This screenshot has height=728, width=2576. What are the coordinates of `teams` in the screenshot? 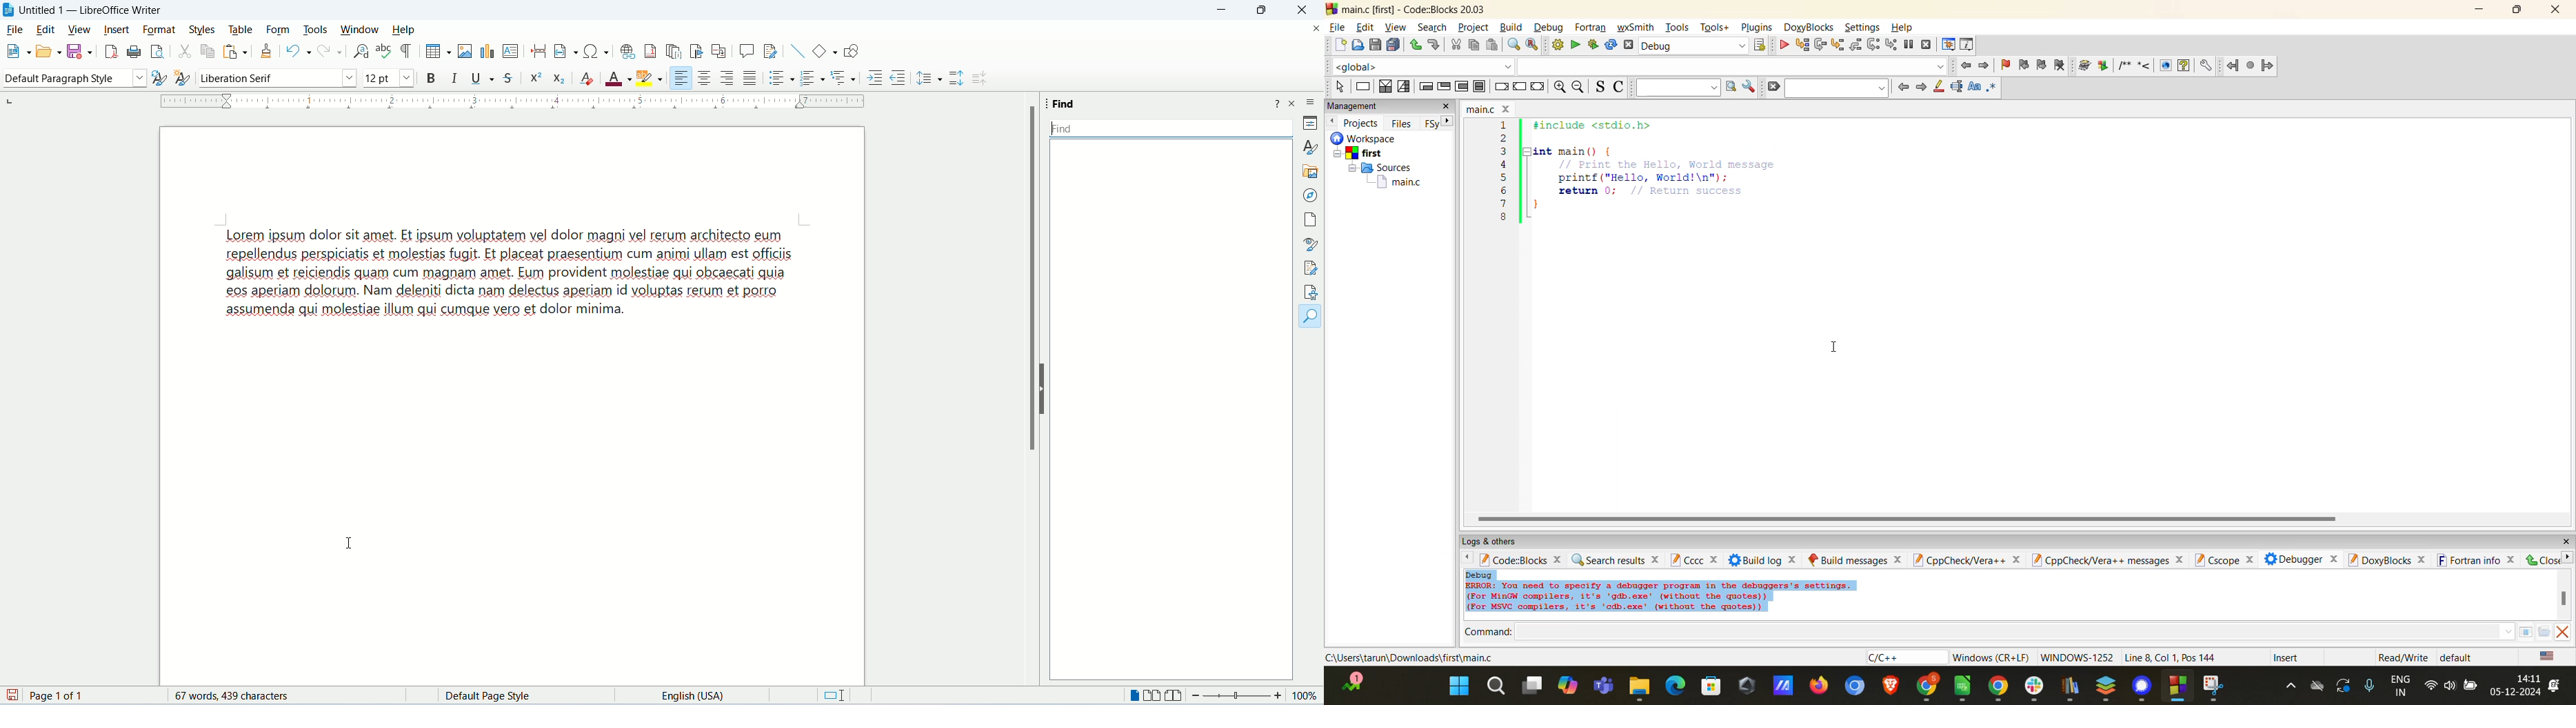 It's located at (1604, 685).